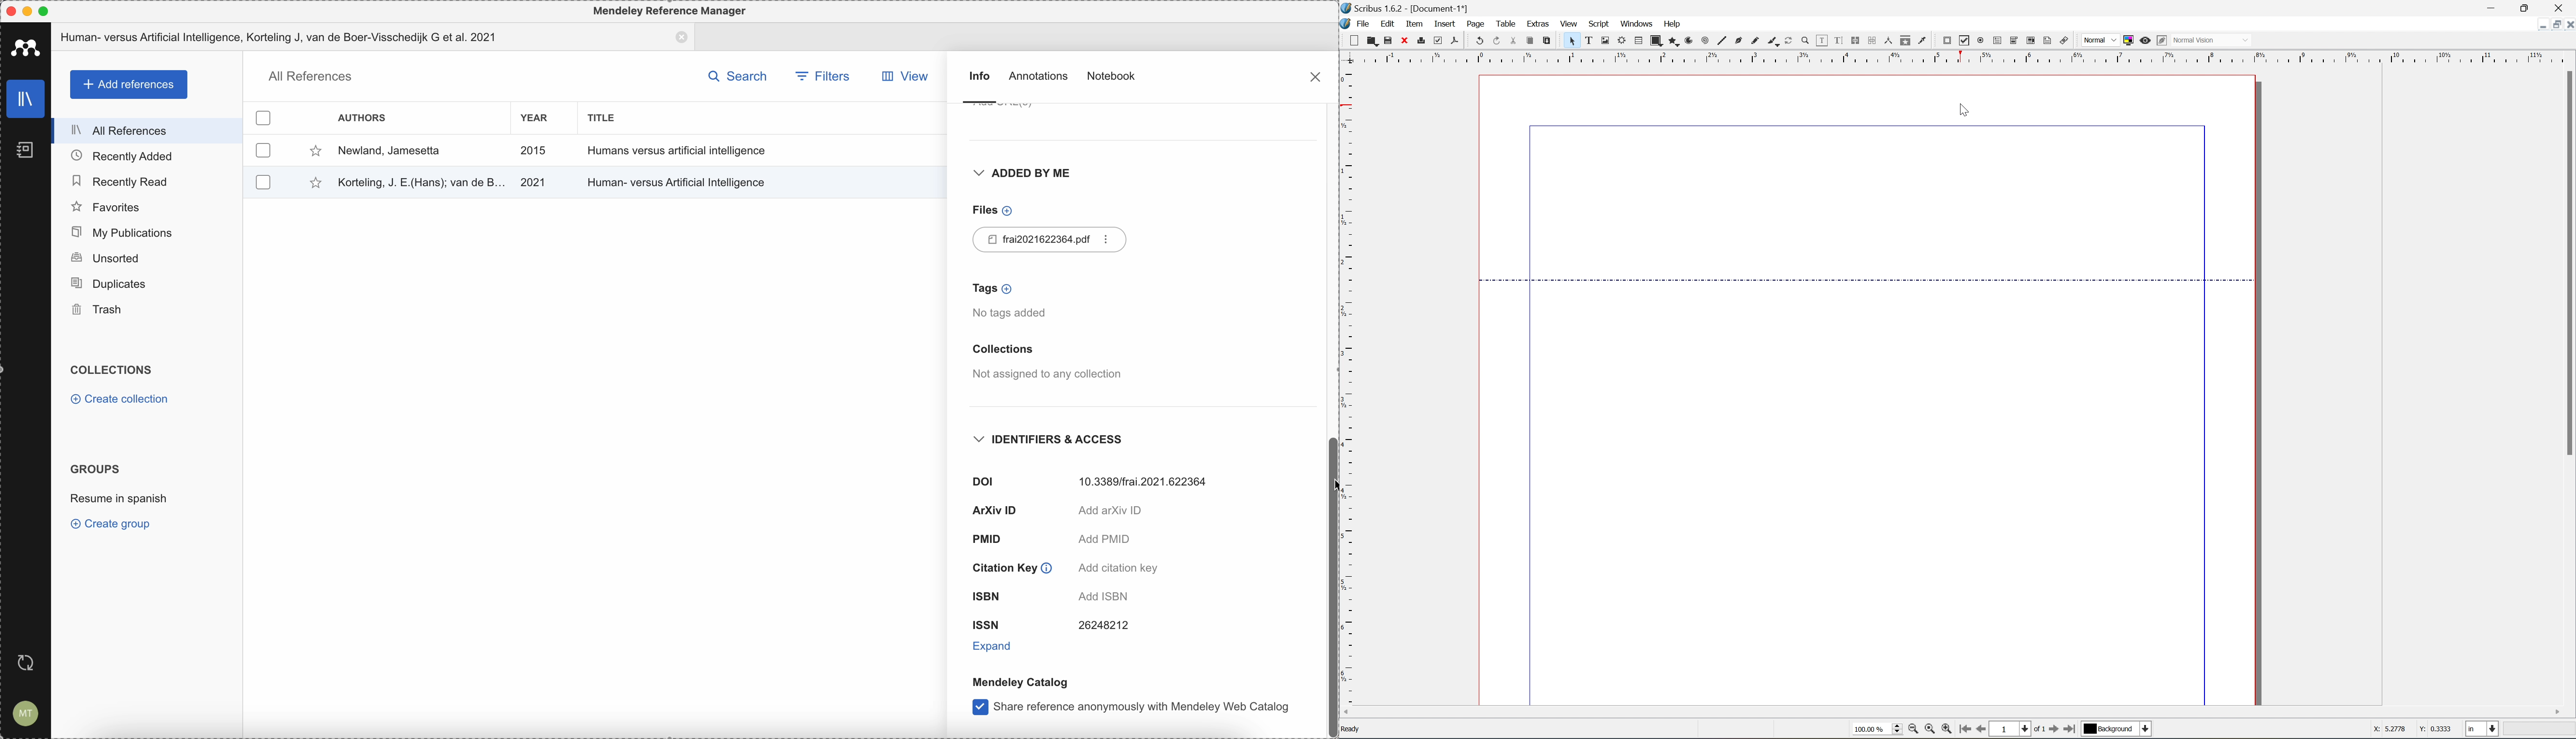  What do you see at coordinates (1132, 709) in the screenshot?
I see `share reference anonymously` at bounding box center [1132, 709].